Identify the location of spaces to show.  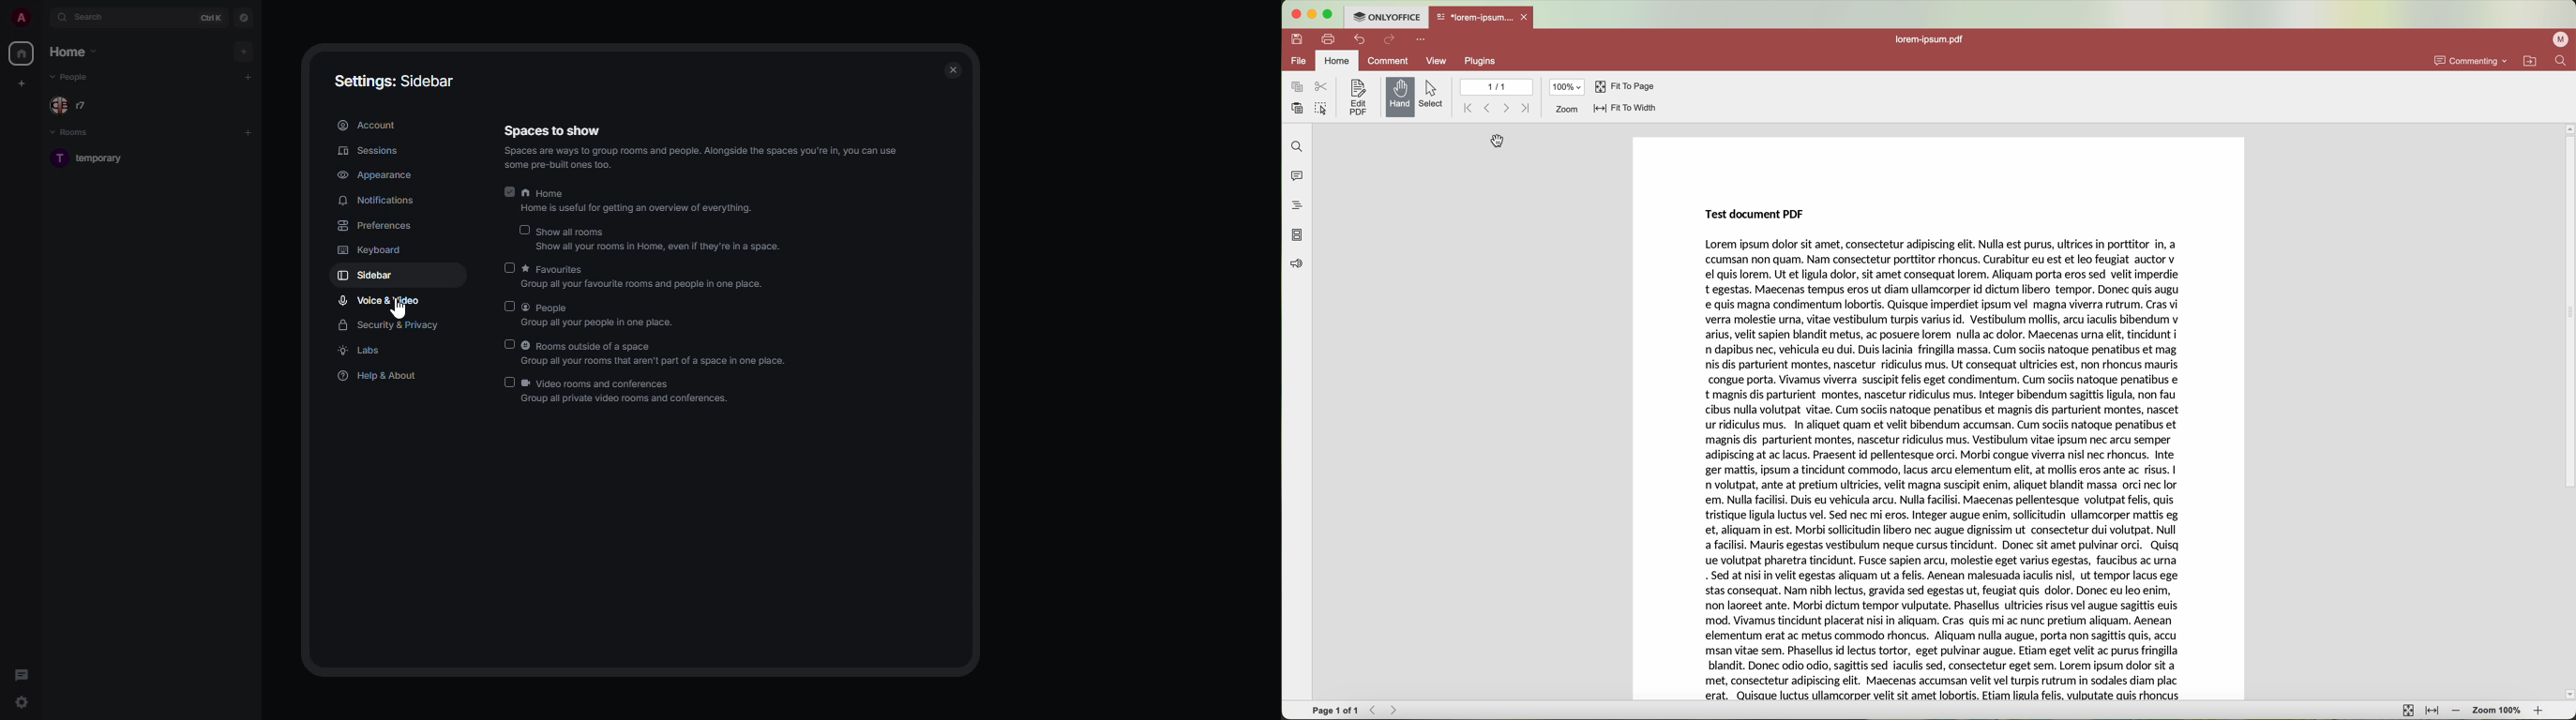
(701, 147).